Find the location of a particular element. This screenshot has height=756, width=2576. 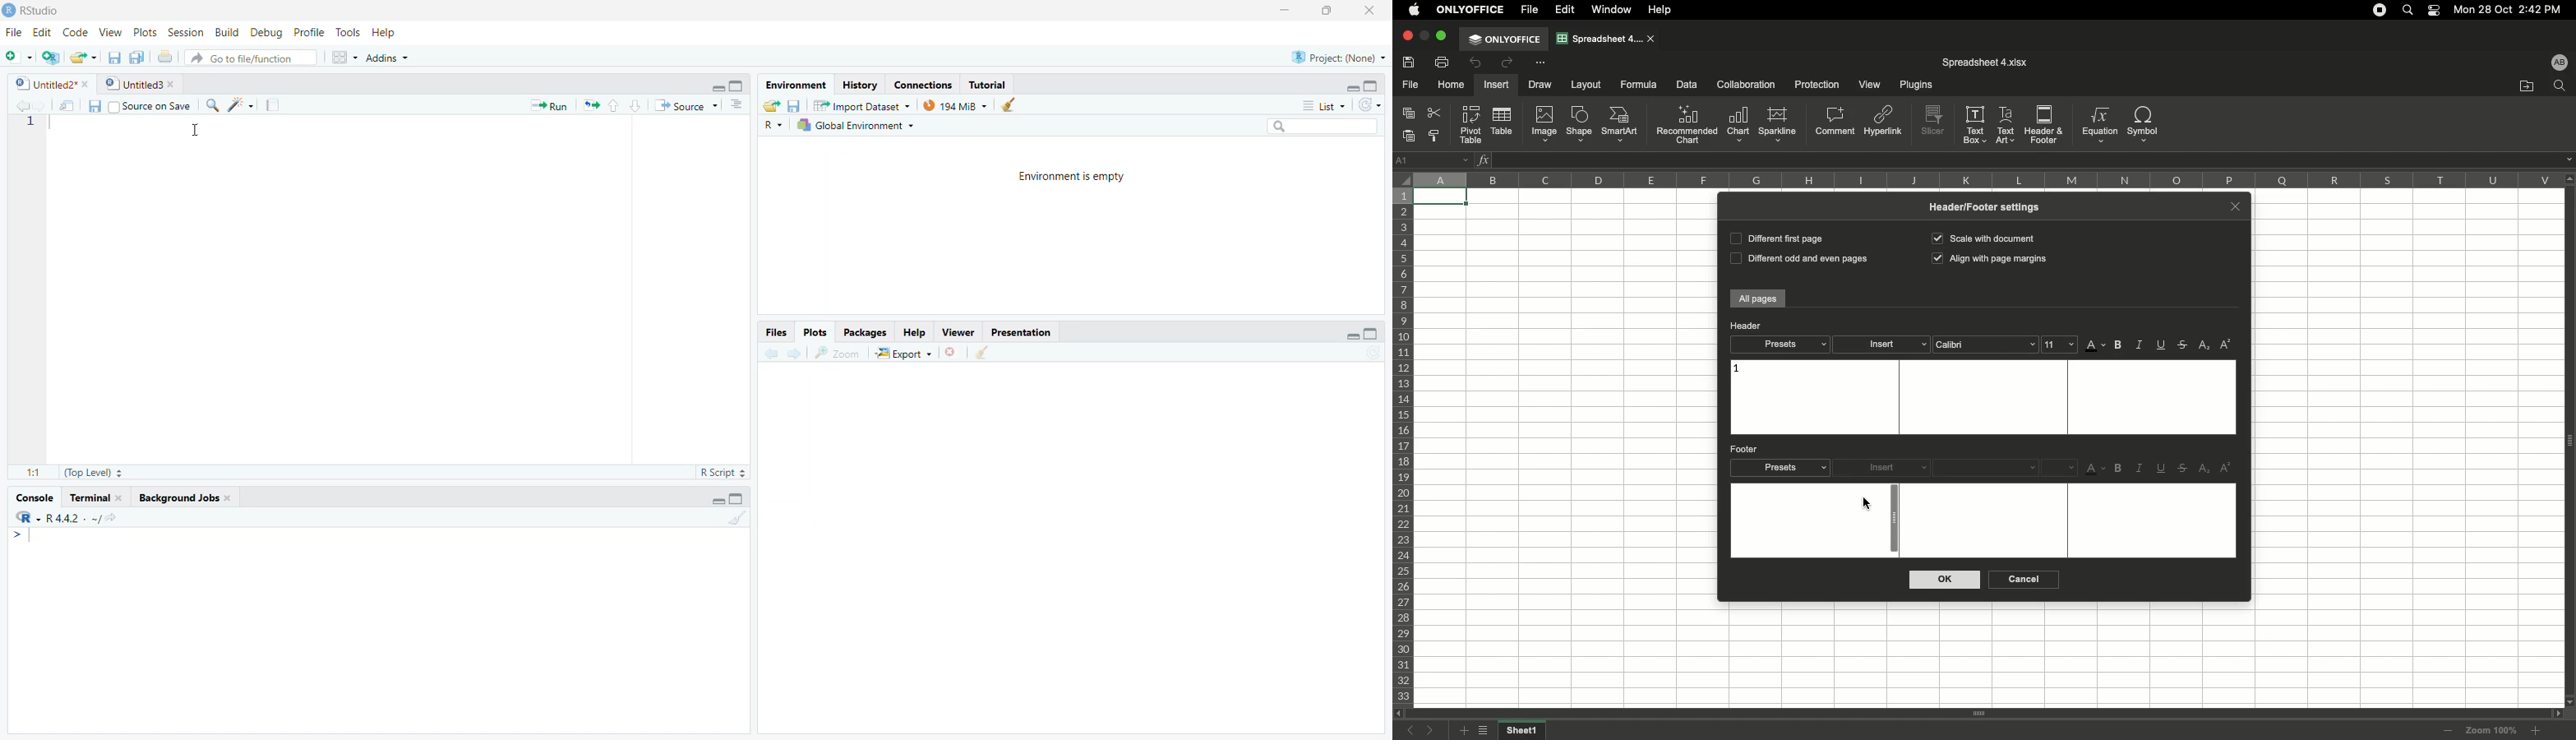

cleaner is located at coordinates (983, 353).